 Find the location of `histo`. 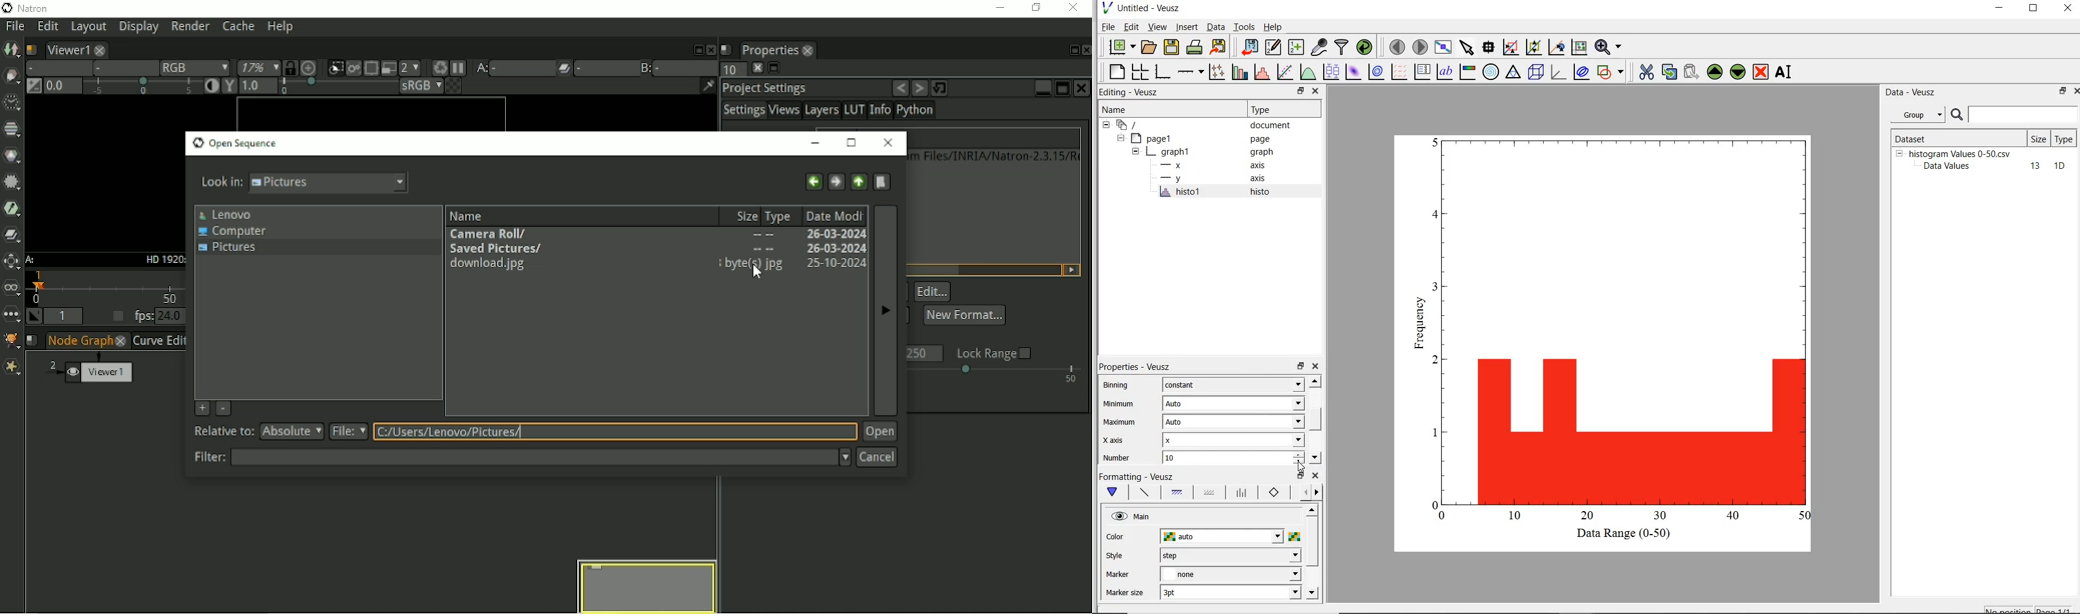

histo is located at coordinates (1261, 192).